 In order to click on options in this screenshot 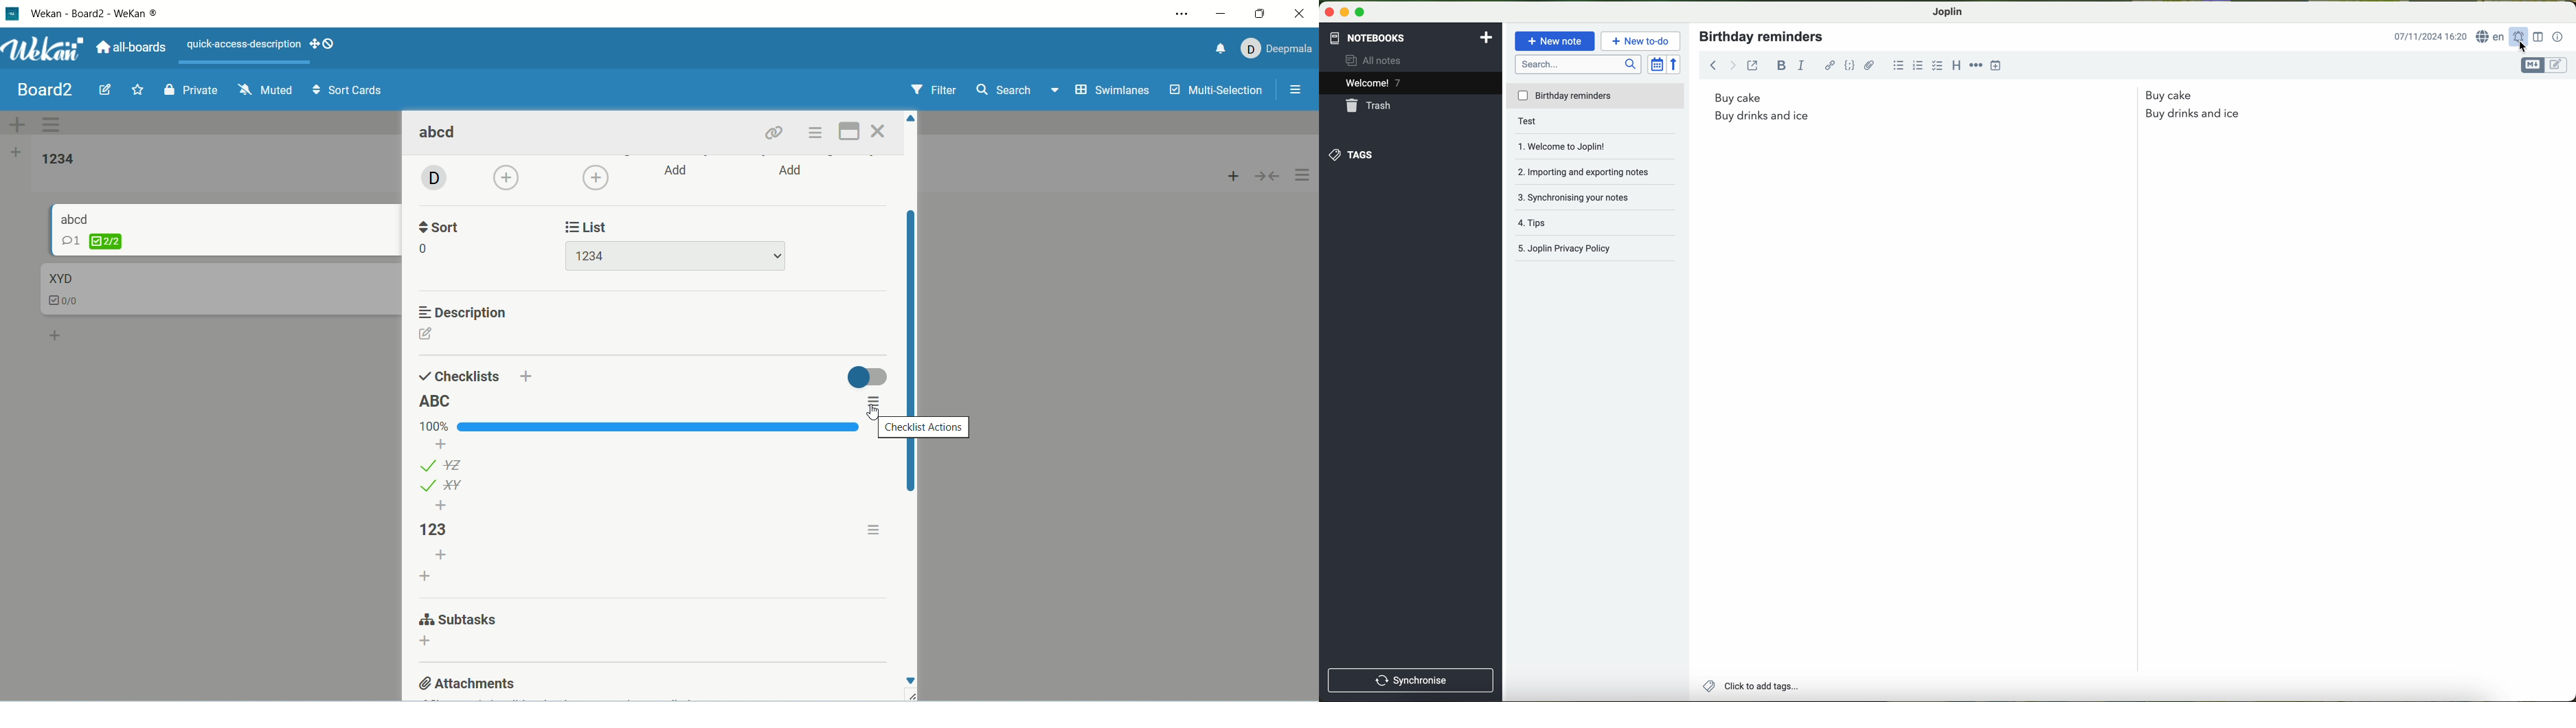, I will do `click(876, 528)`.